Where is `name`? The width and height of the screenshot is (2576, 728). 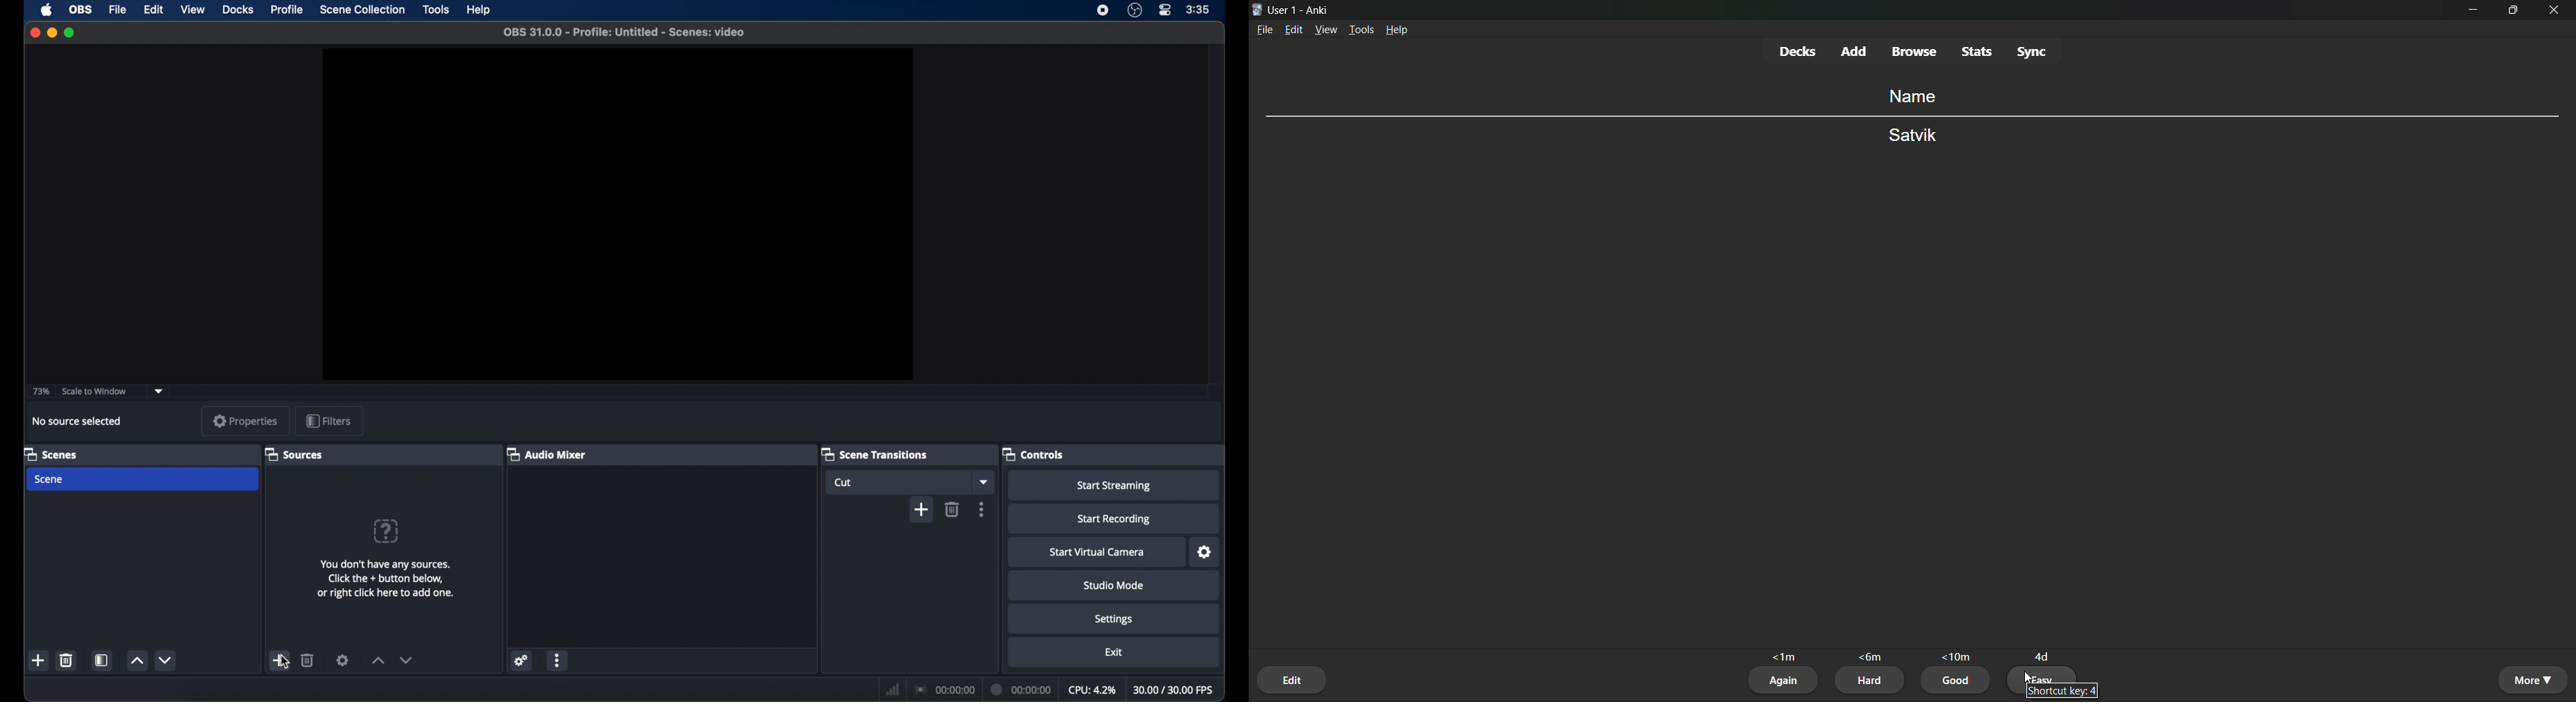
name is located at coordinates (1910, 95).